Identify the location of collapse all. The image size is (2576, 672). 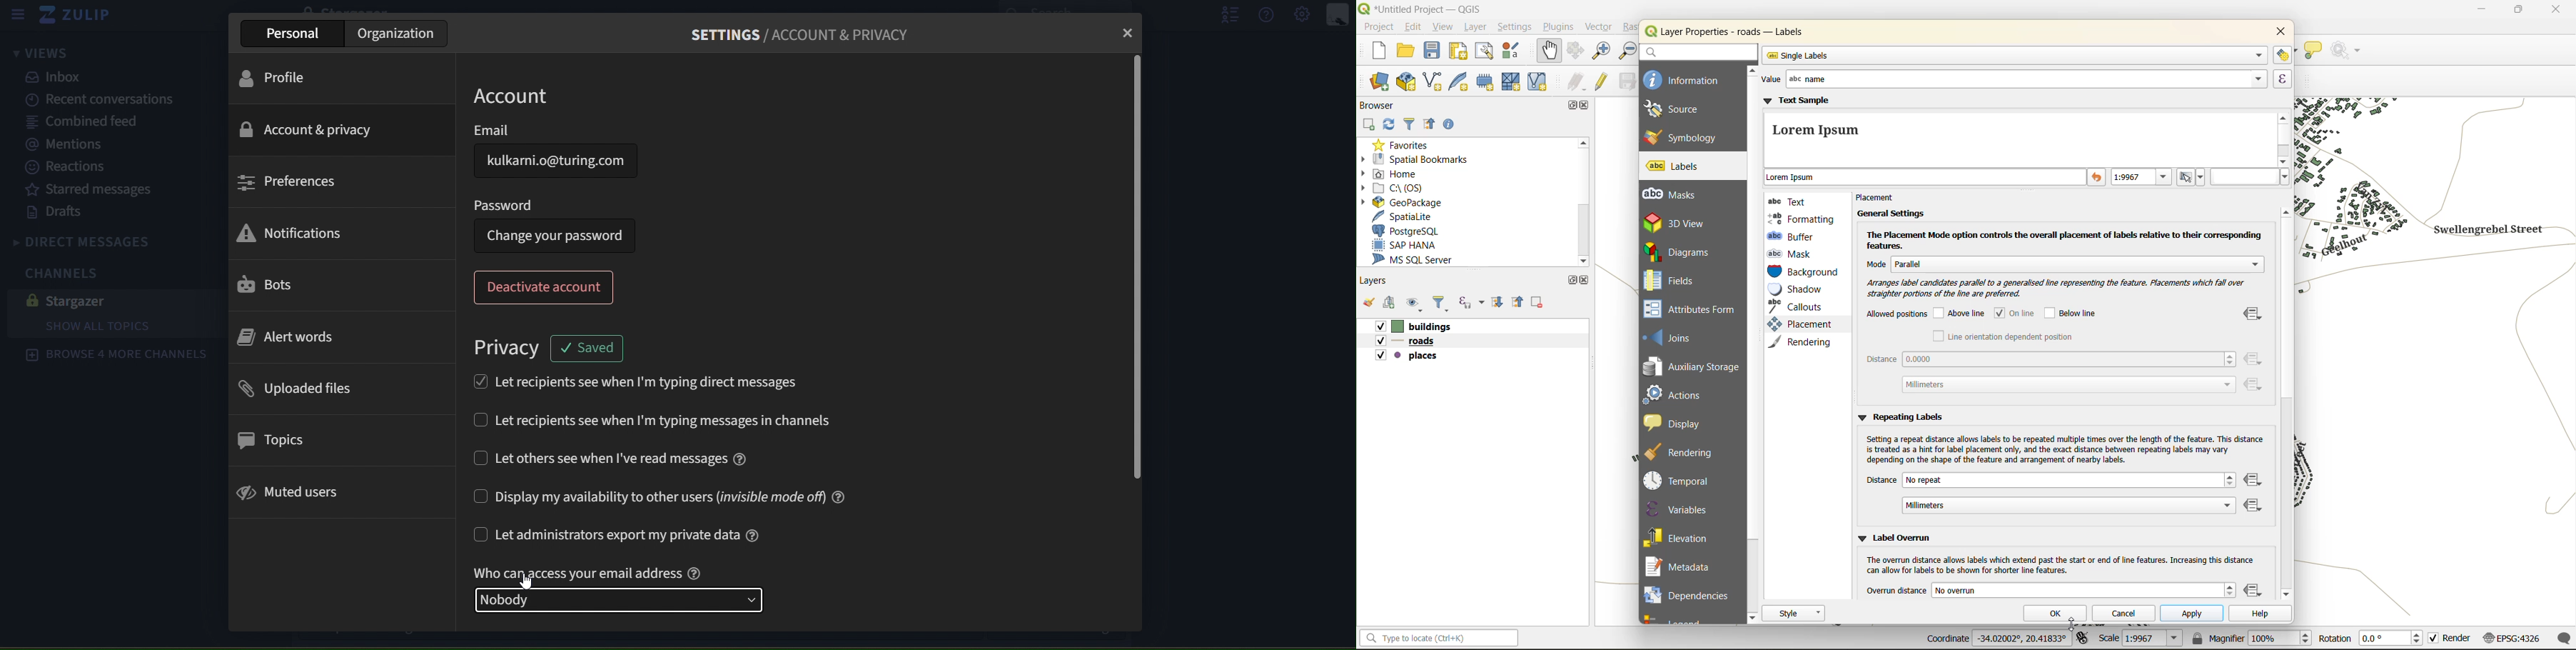
(1429, 123).